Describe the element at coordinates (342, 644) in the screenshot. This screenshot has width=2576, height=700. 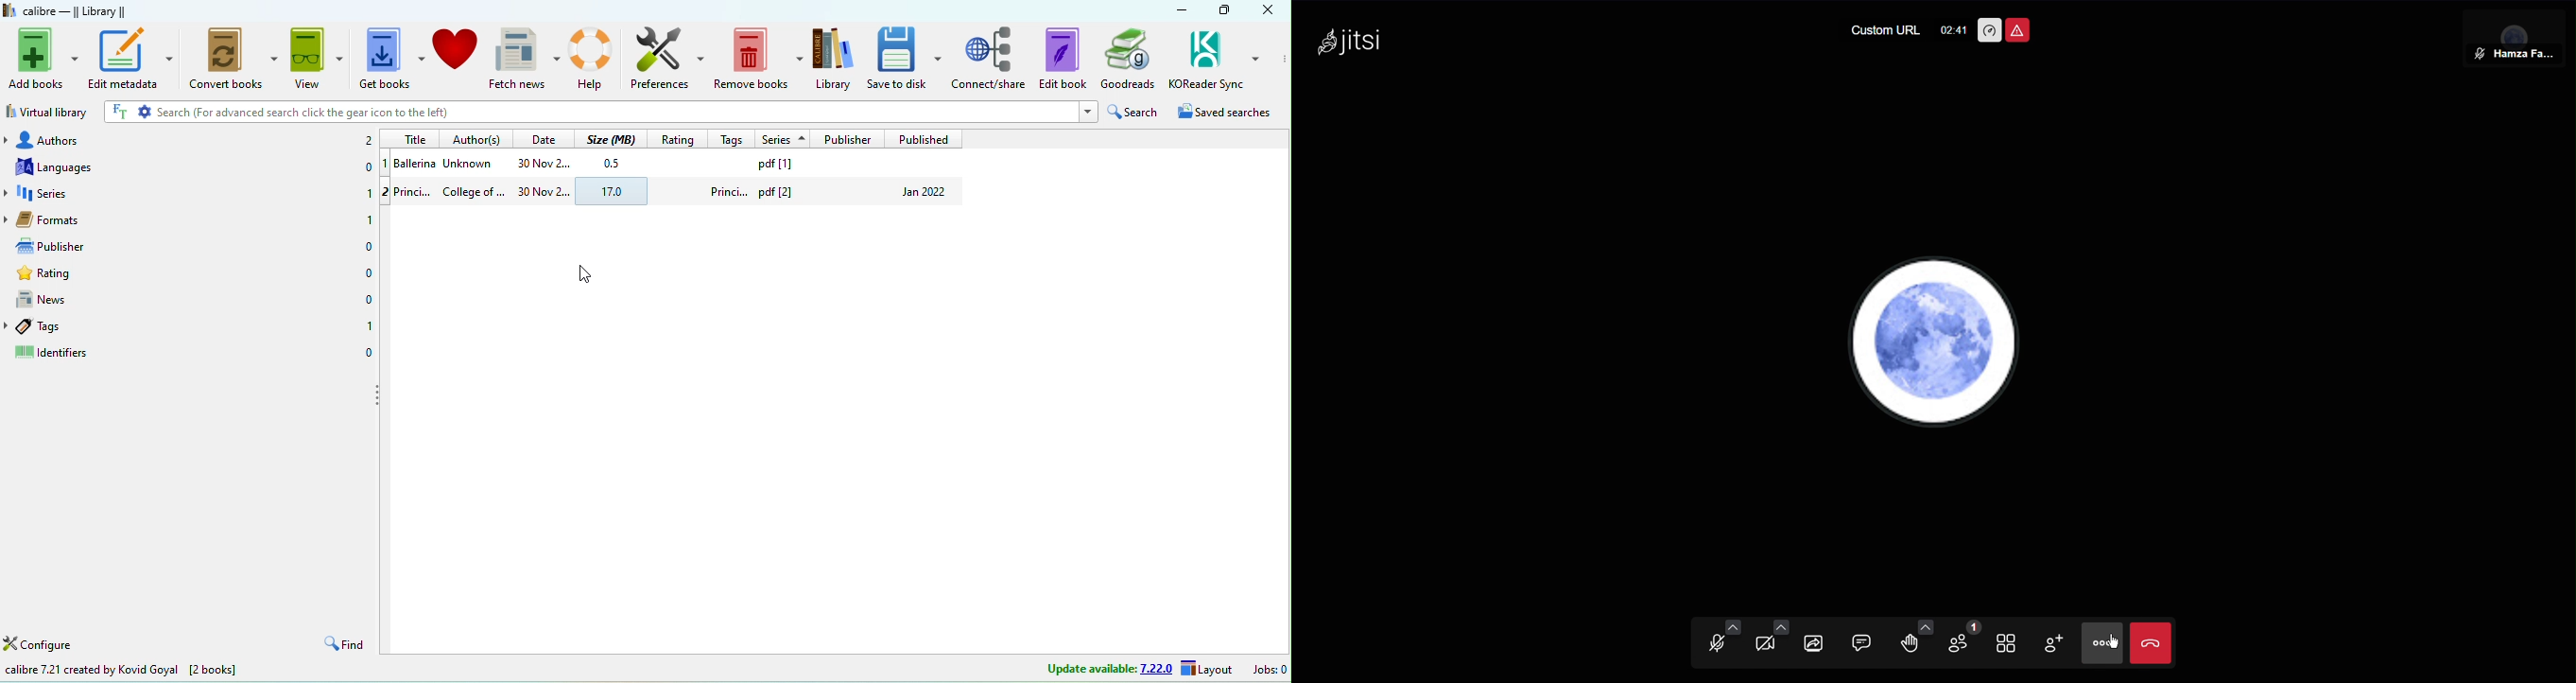
I see `find` at that location.